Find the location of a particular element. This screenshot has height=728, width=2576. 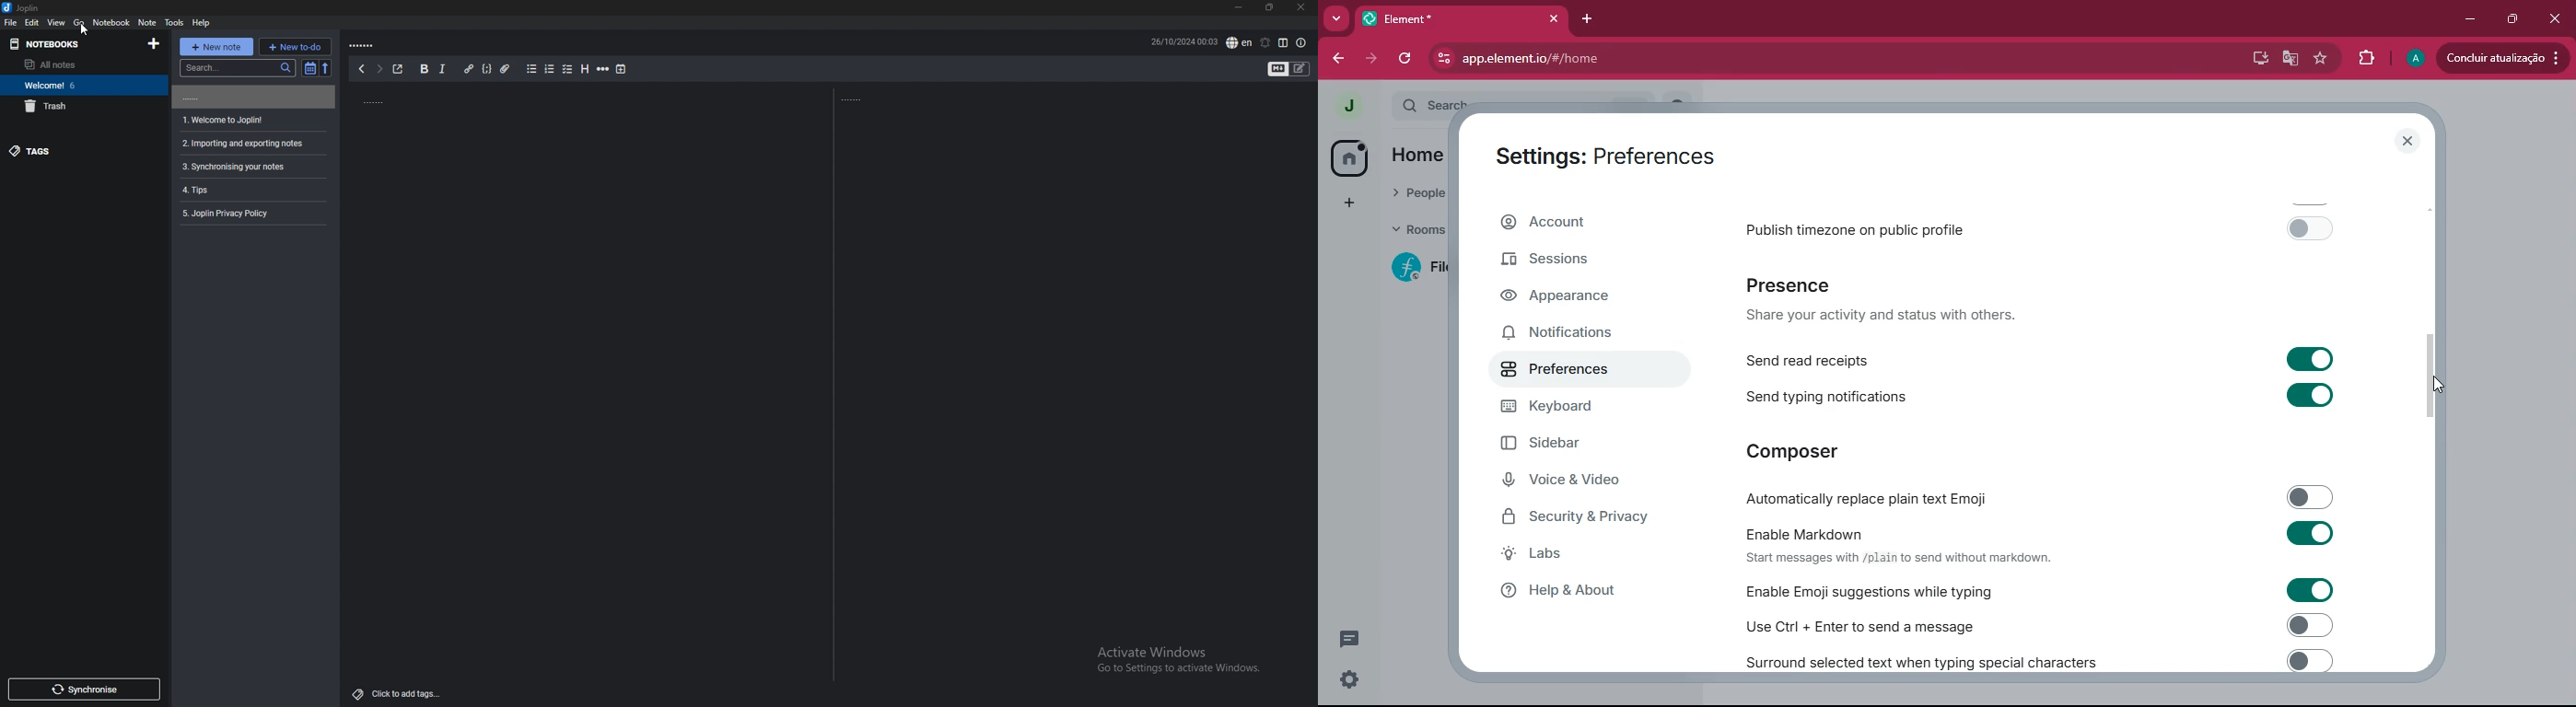

bold is located at coordinates (426, 69).